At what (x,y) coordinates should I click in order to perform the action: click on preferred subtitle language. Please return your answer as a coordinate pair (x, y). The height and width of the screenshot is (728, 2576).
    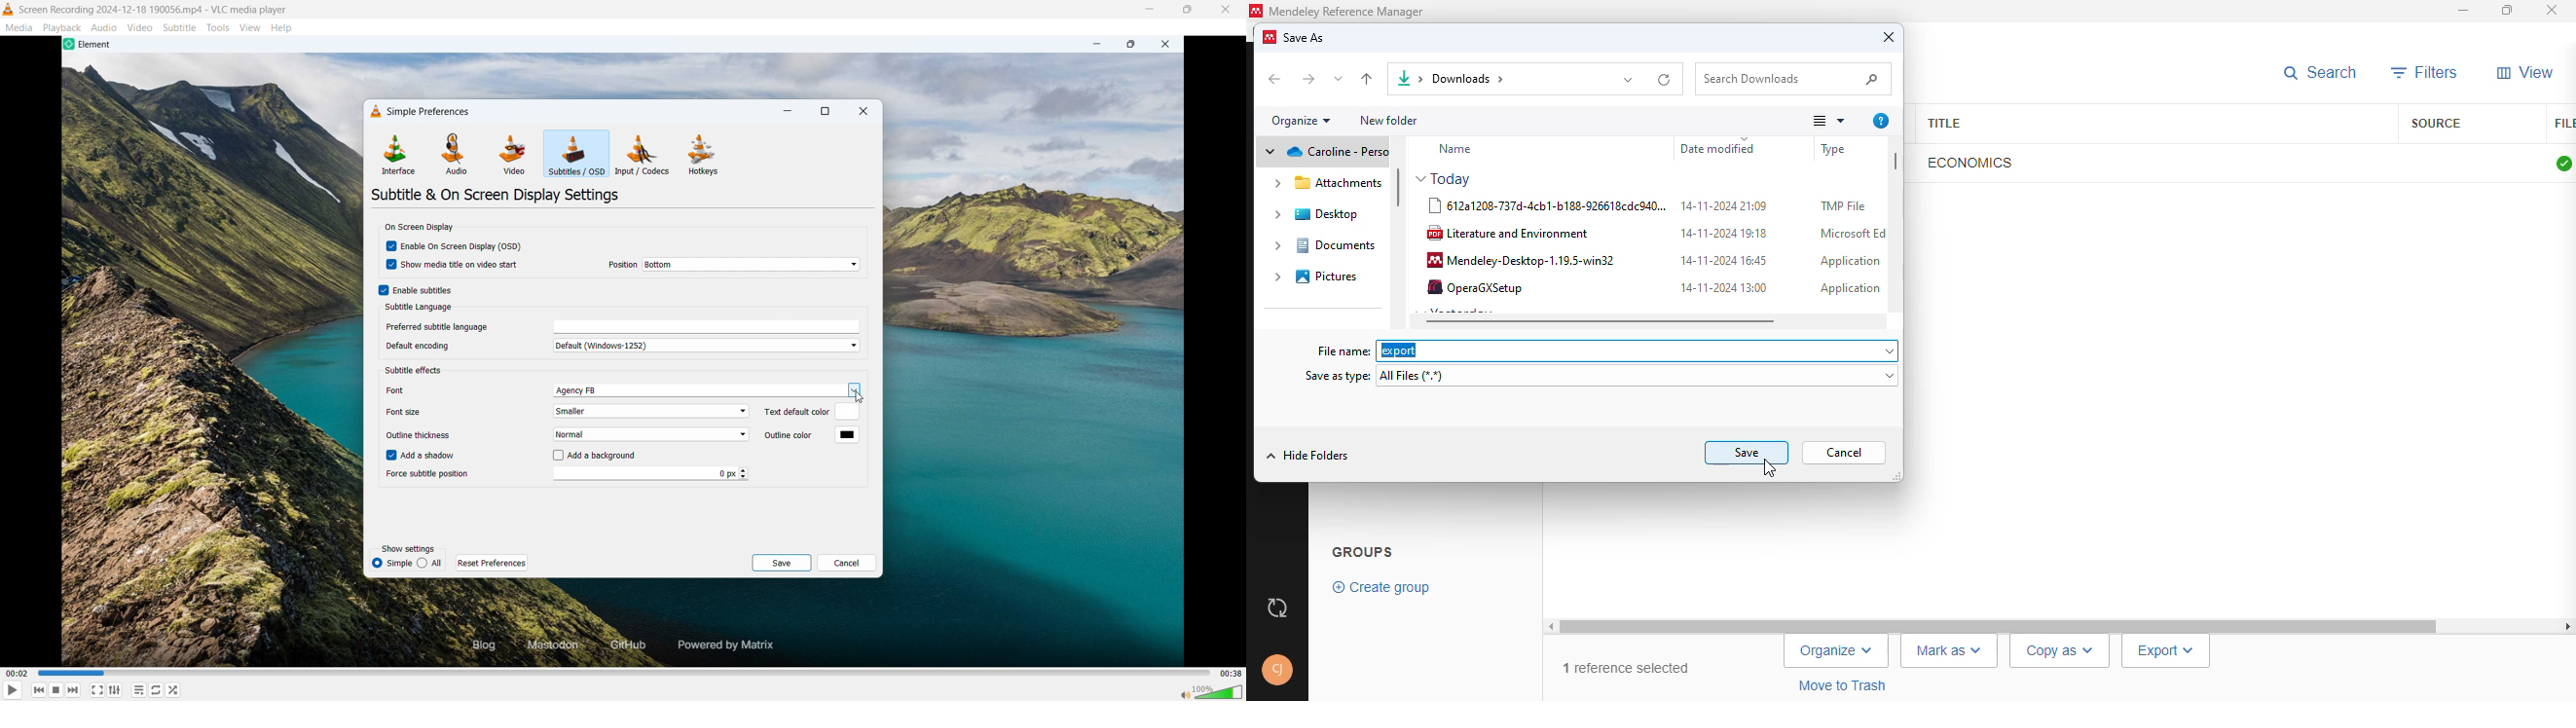
    Looking at the image, I should click on (439, 326).